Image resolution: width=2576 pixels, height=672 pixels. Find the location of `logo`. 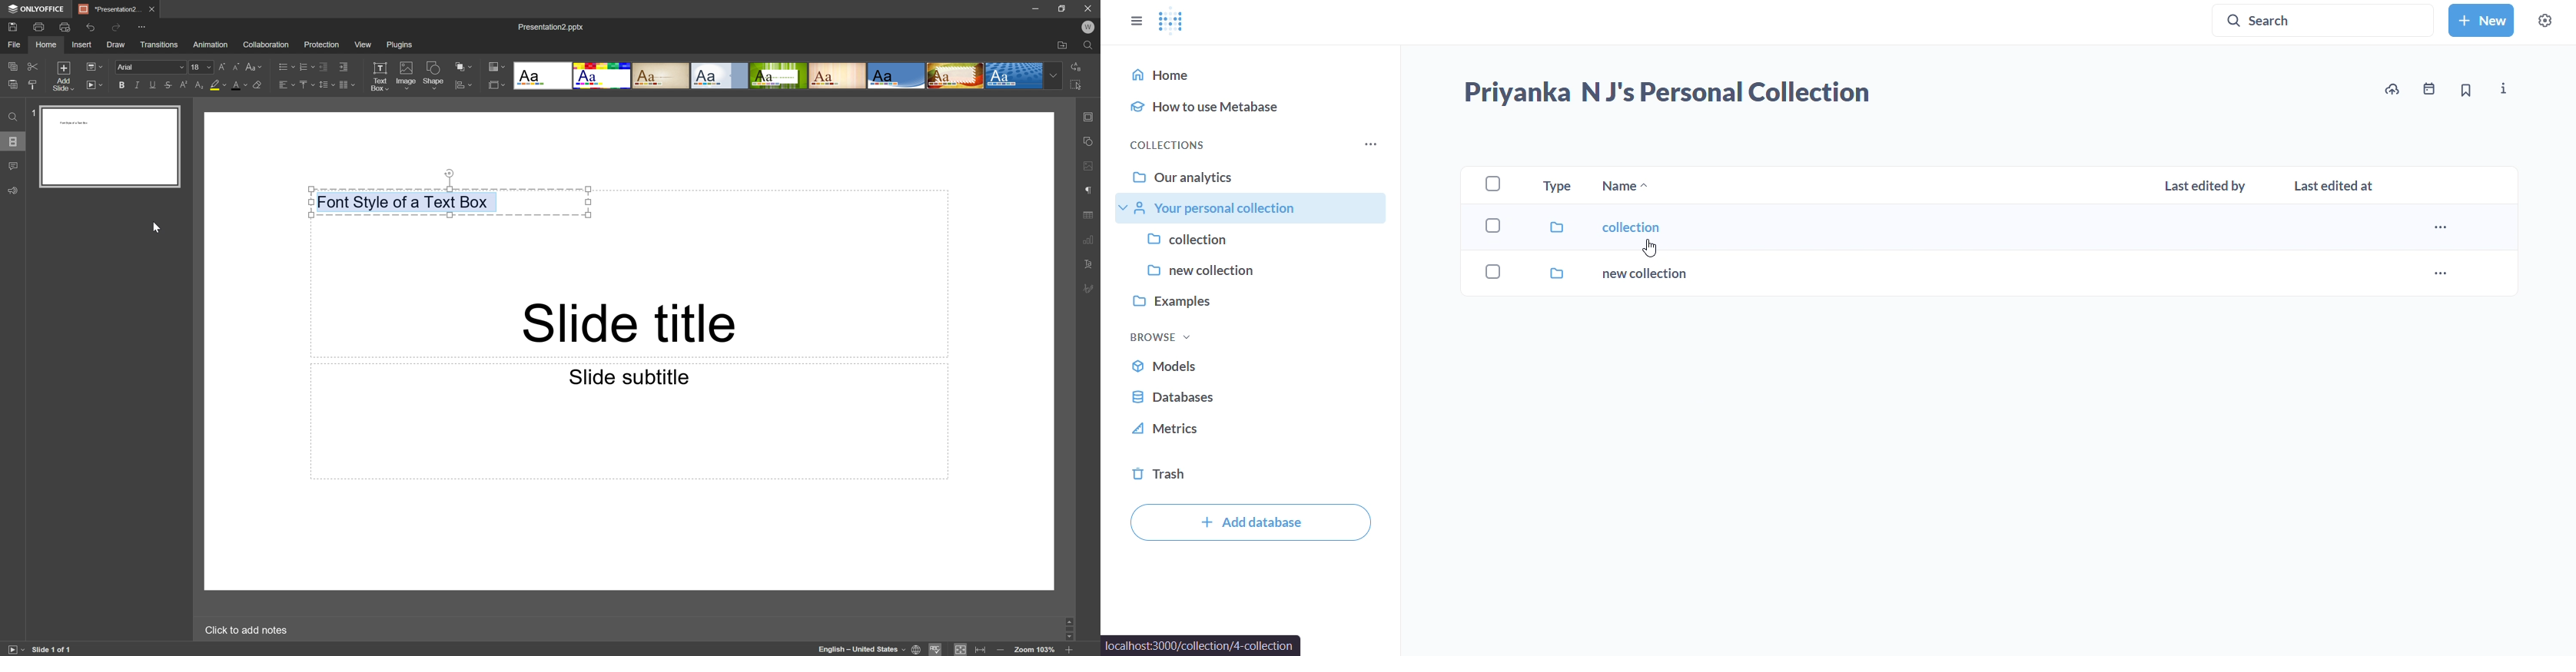

logo is located at coordinates (1172, 23).